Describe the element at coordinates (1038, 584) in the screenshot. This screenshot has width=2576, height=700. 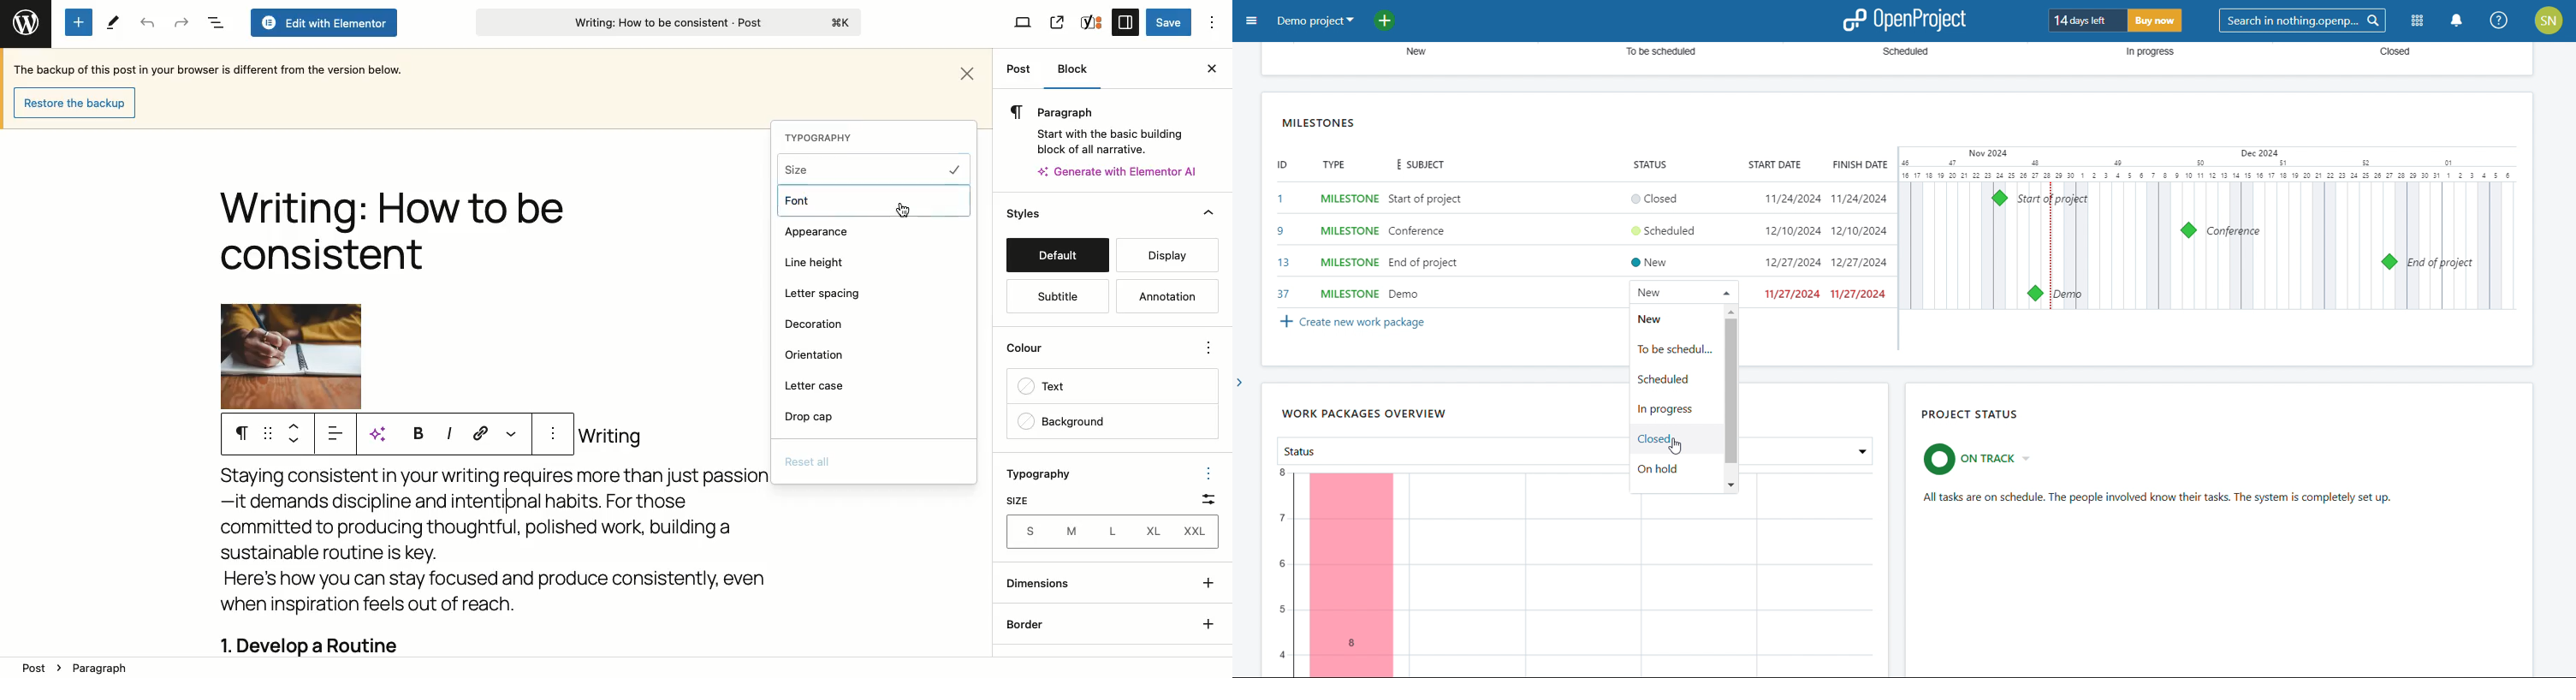
I see `Dimensions` at that location.